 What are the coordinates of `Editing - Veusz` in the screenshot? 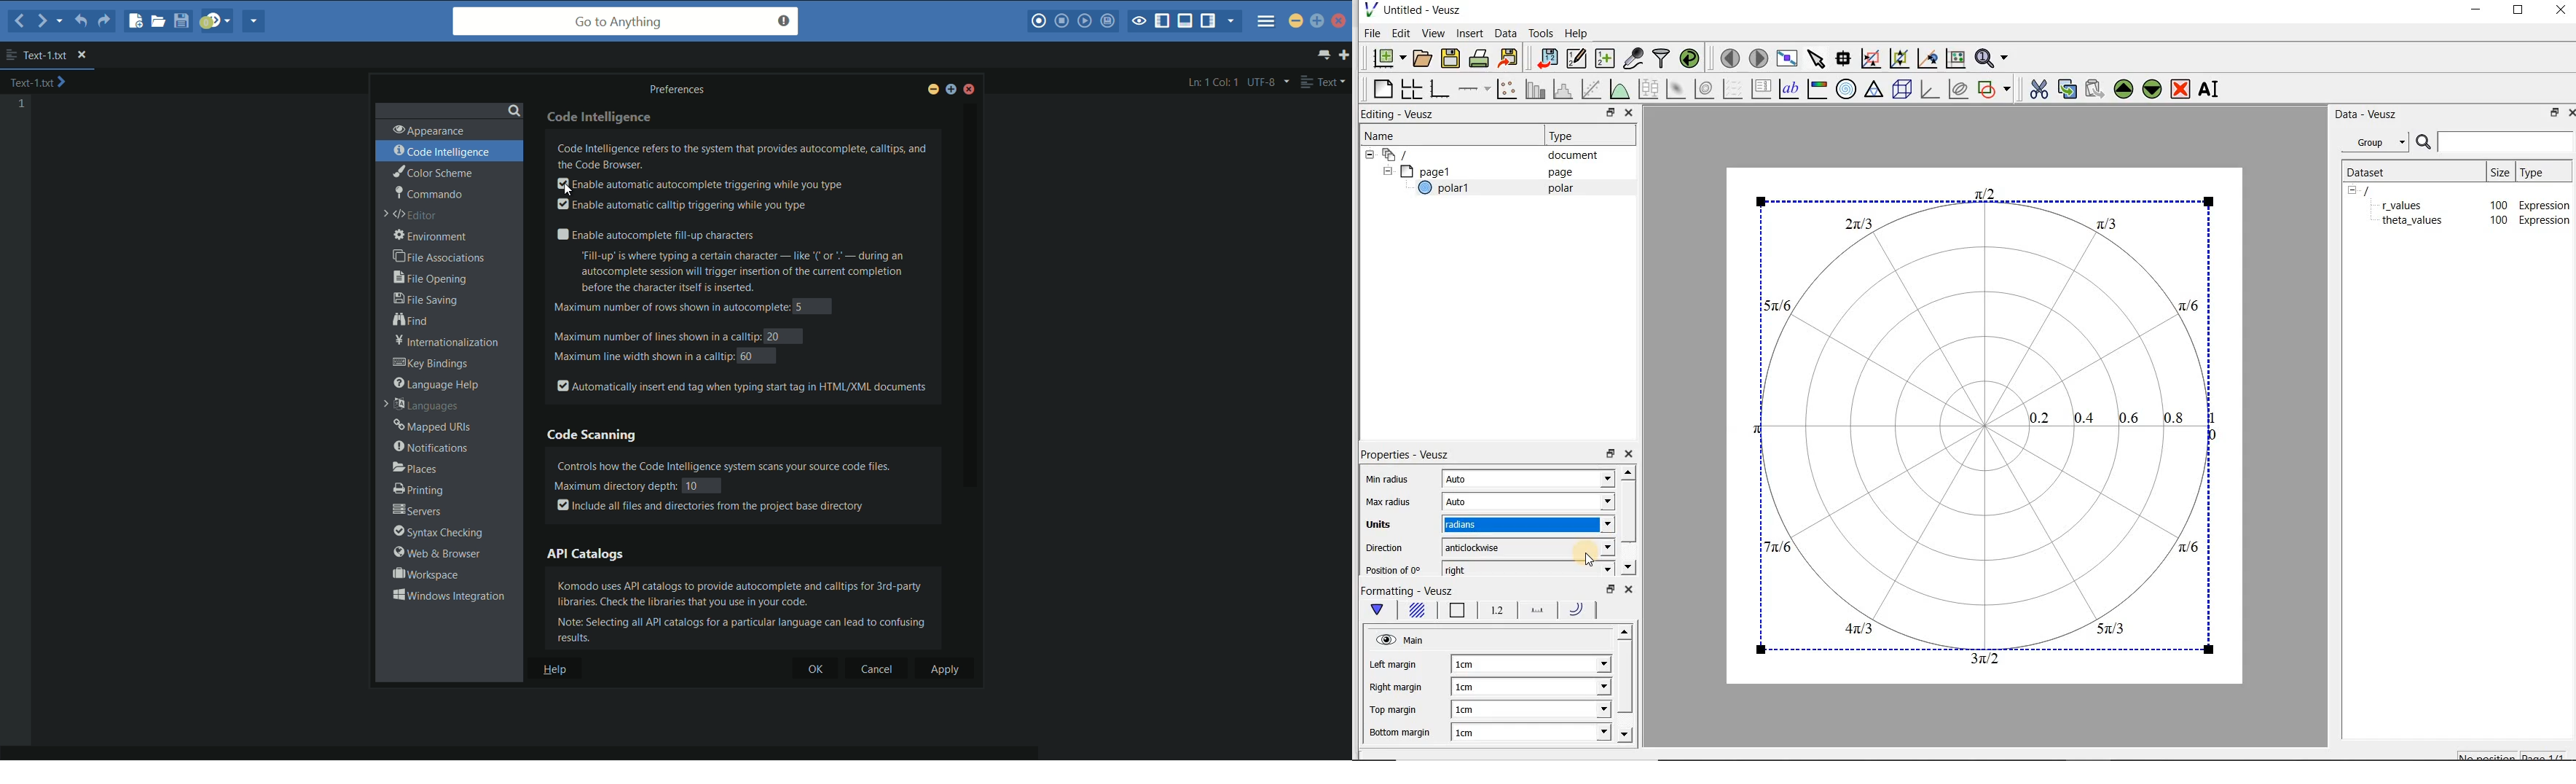 It's located at (1401, 115).